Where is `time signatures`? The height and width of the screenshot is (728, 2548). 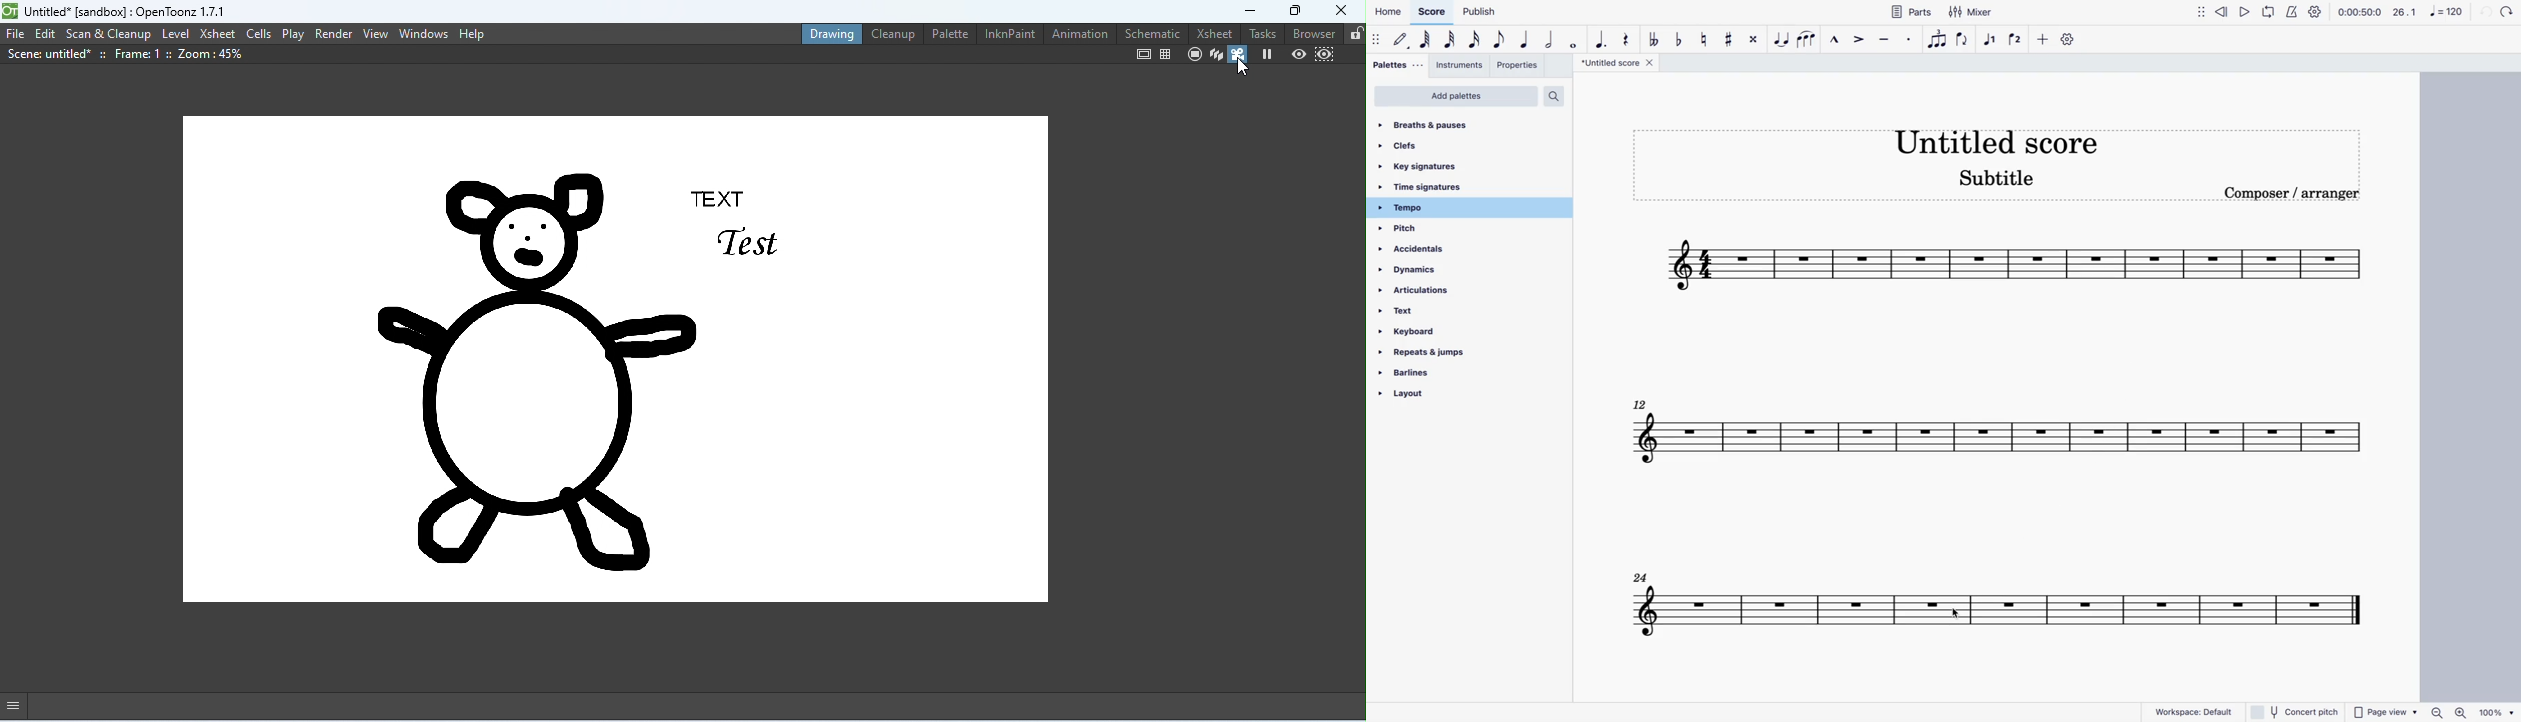
time signatures is located at coordinates (1429, 188).